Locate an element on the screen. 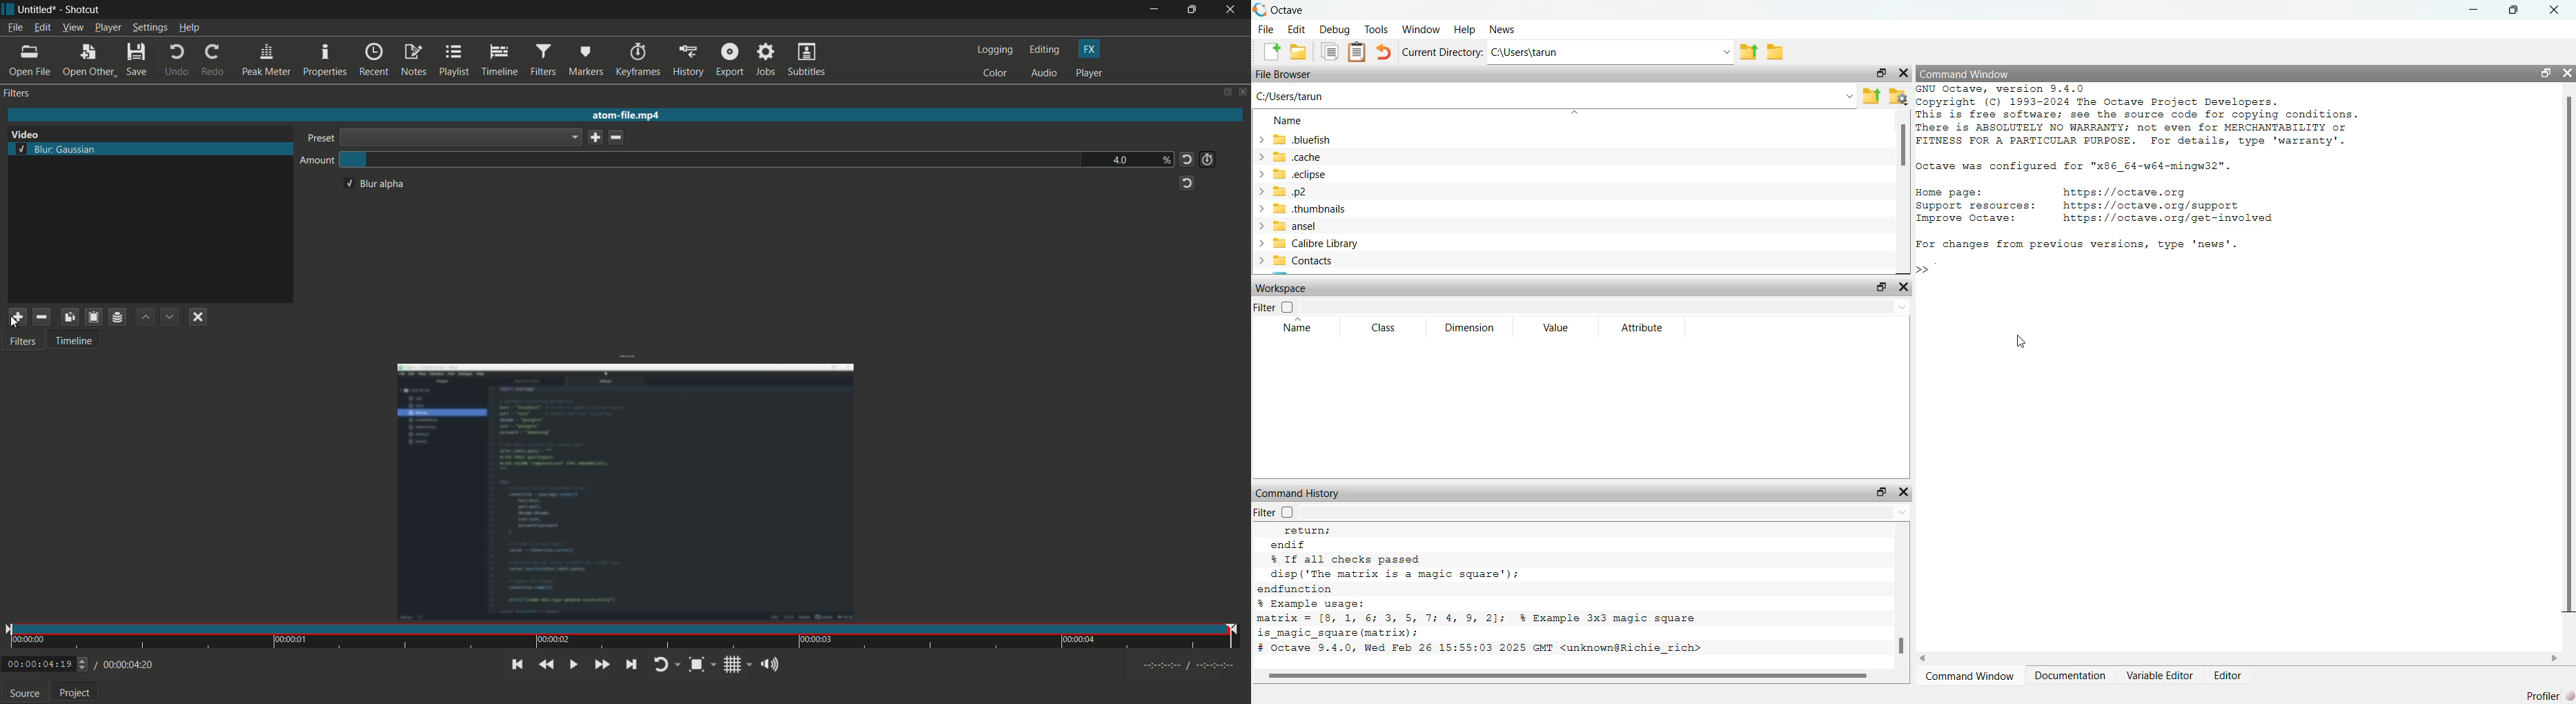  player menu is located at coordinates (109, 29).